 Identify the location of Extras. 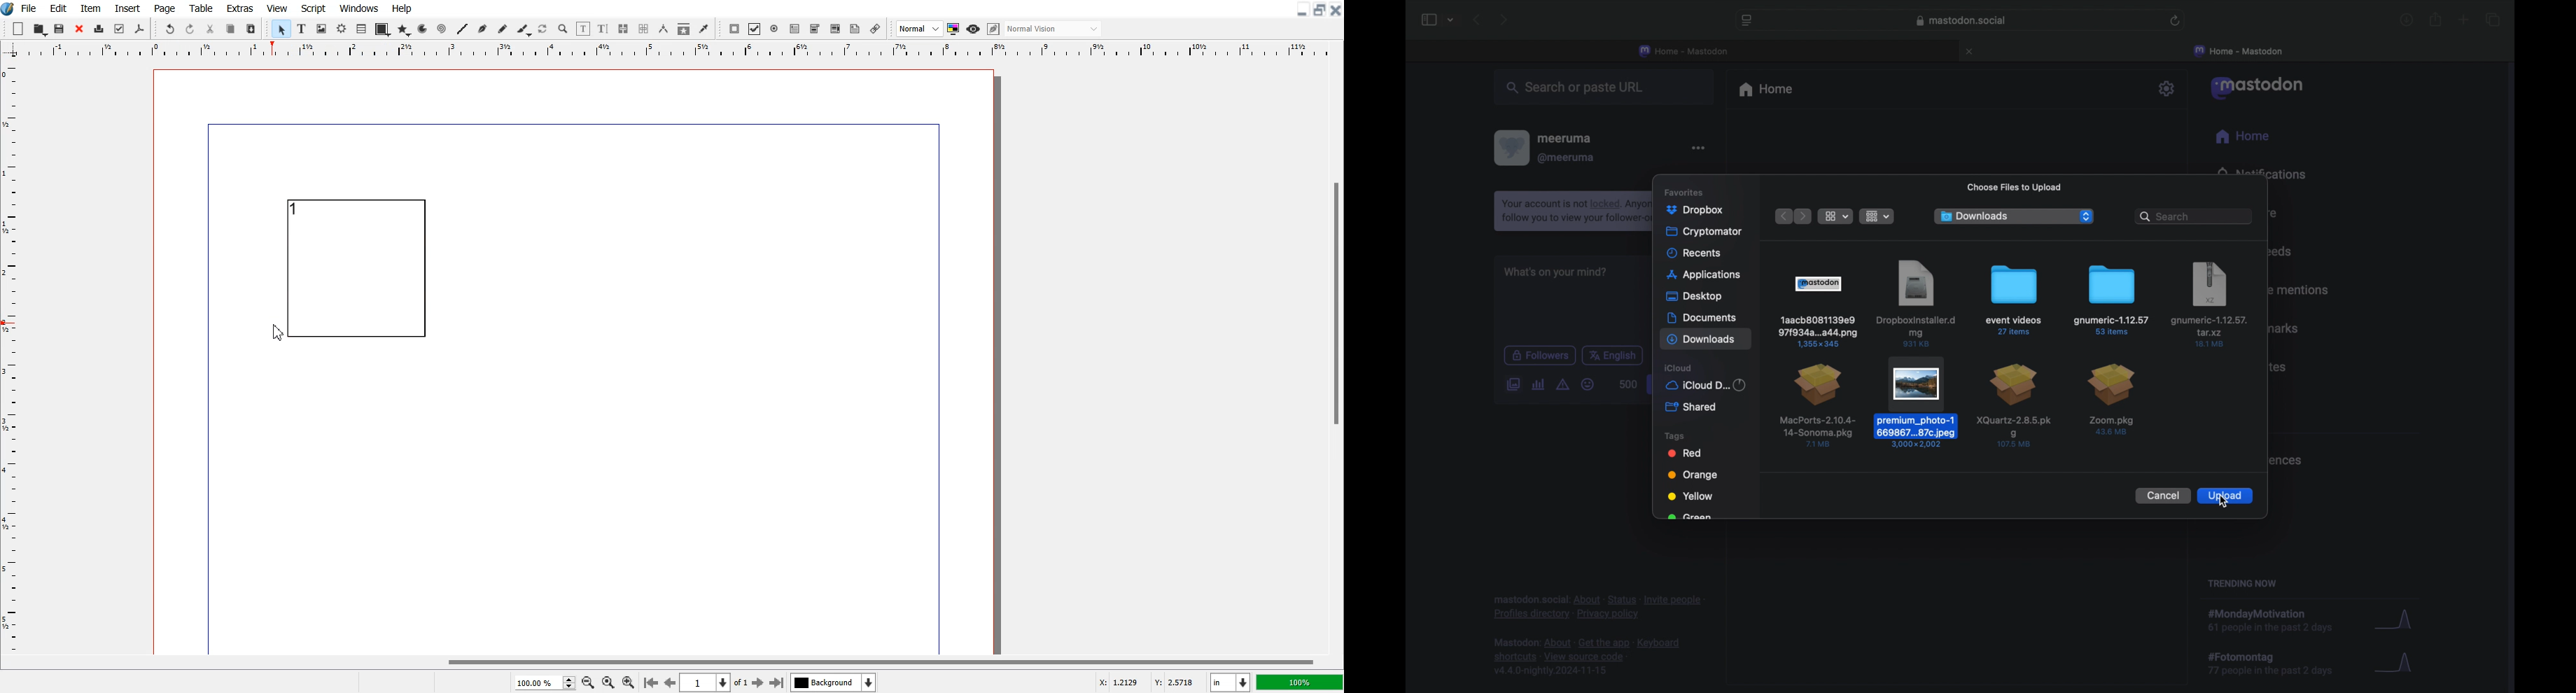
(240, 8).